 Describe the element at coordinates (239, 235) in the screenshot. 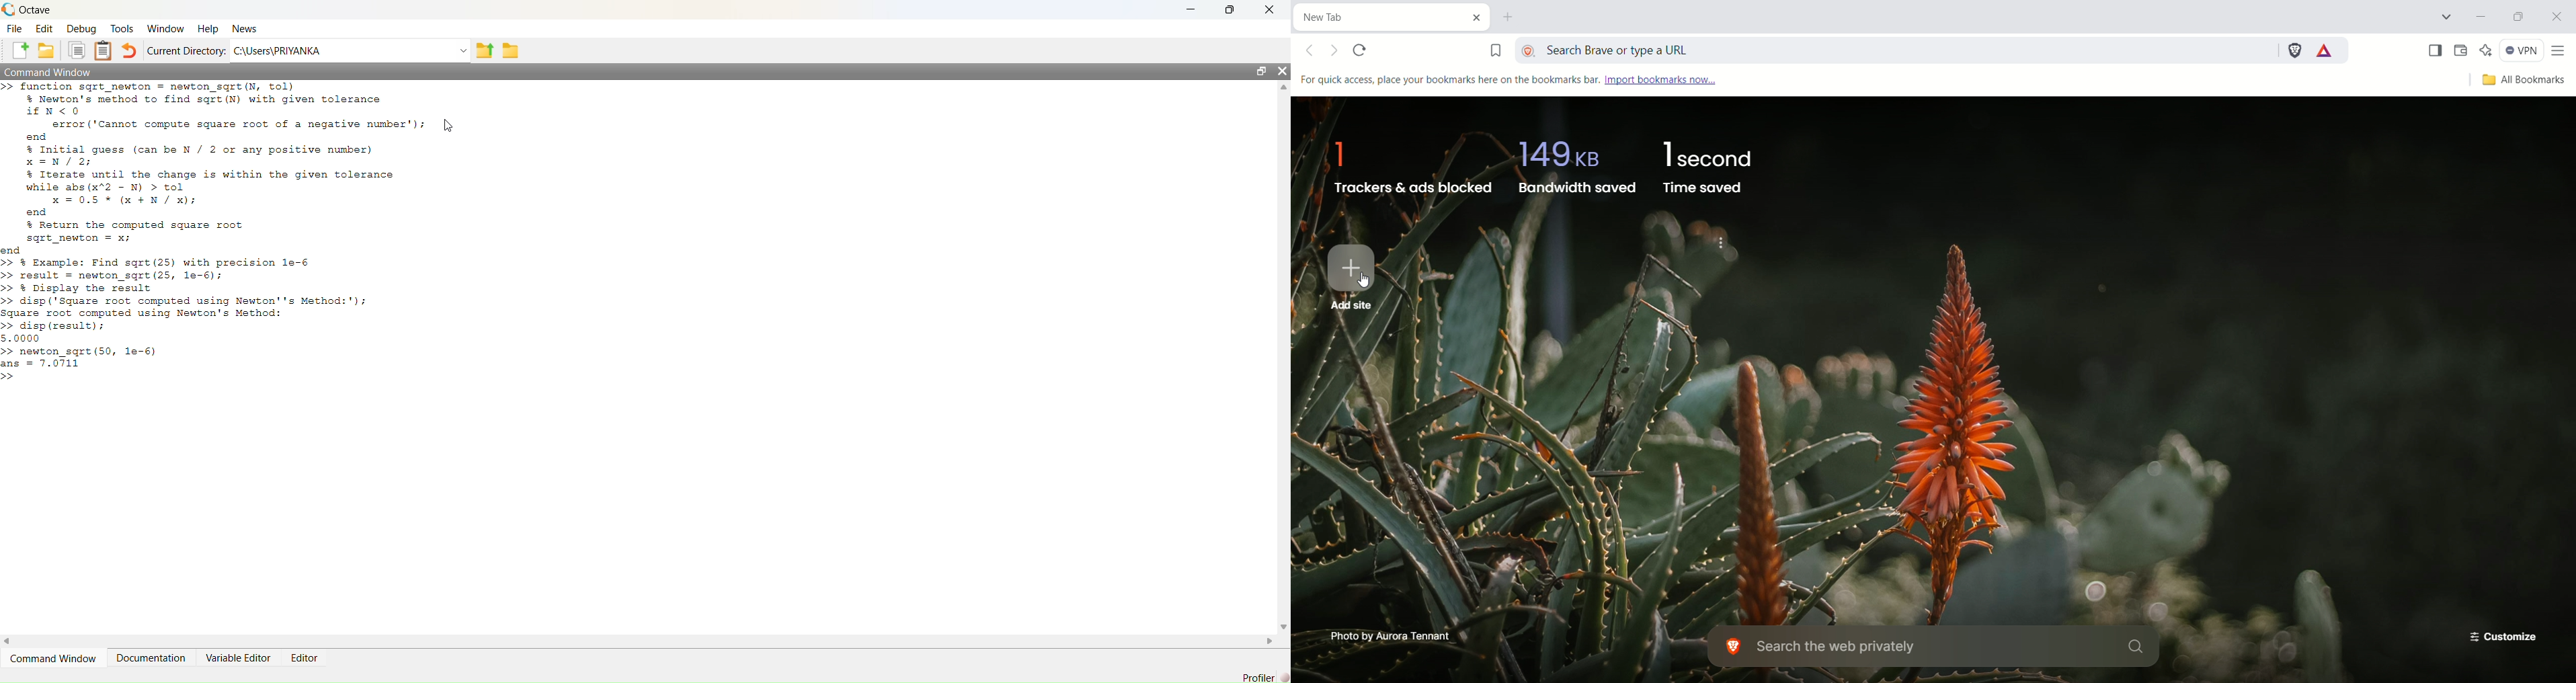

I see `>> function sqrt_newton = newton_sqrt(N, tol)
% Newton's method to find sqrt (N) with given tolerance
PEN<O
error ('Cannot compute square root of a negative number'); [uy
end
% Initial guess (can be N / 2 or any positive number)
x=N/2;
% Iterate until the change is within the given tolerance
while abs (x2 - N) > tol
x =0.5% (x +N/ x);
end
% Return the computed square root
sqrt_newton = x;
end
>> % Example: Find sqrt (25) with precision le-6
>> result = newton_sqrt (25, le-6);
>> % Display the result
>> disp ('Square root computed using Newton''s Method:');
Square root computed using Newton's Method:
>> disp (result);
5.0000
>> newton_sqrt (50, le-6)|` at that location.